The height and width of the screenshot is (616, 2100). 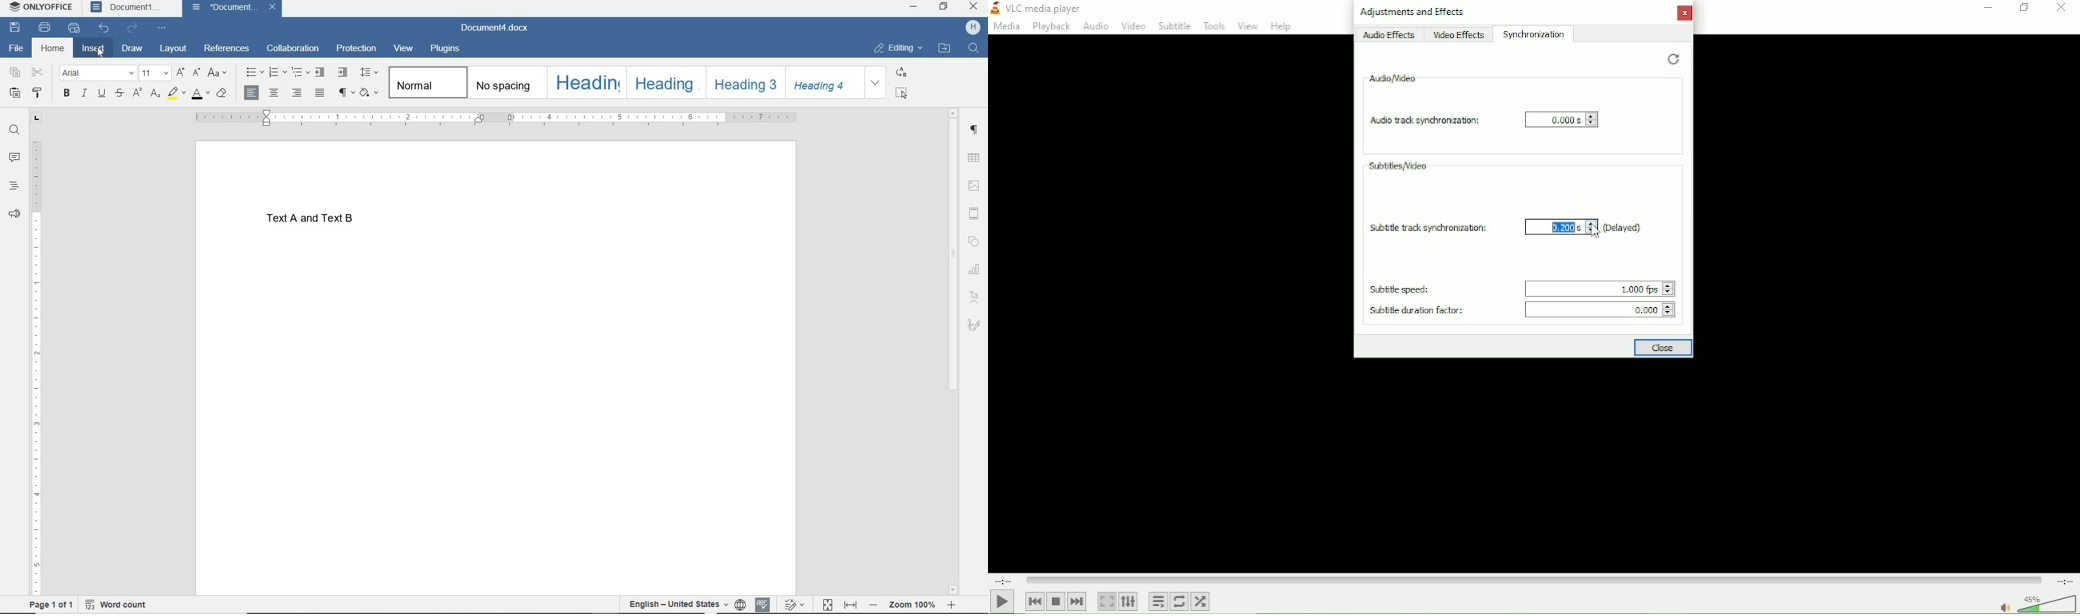 I want to click on COPY, so click(x=15, y=73).